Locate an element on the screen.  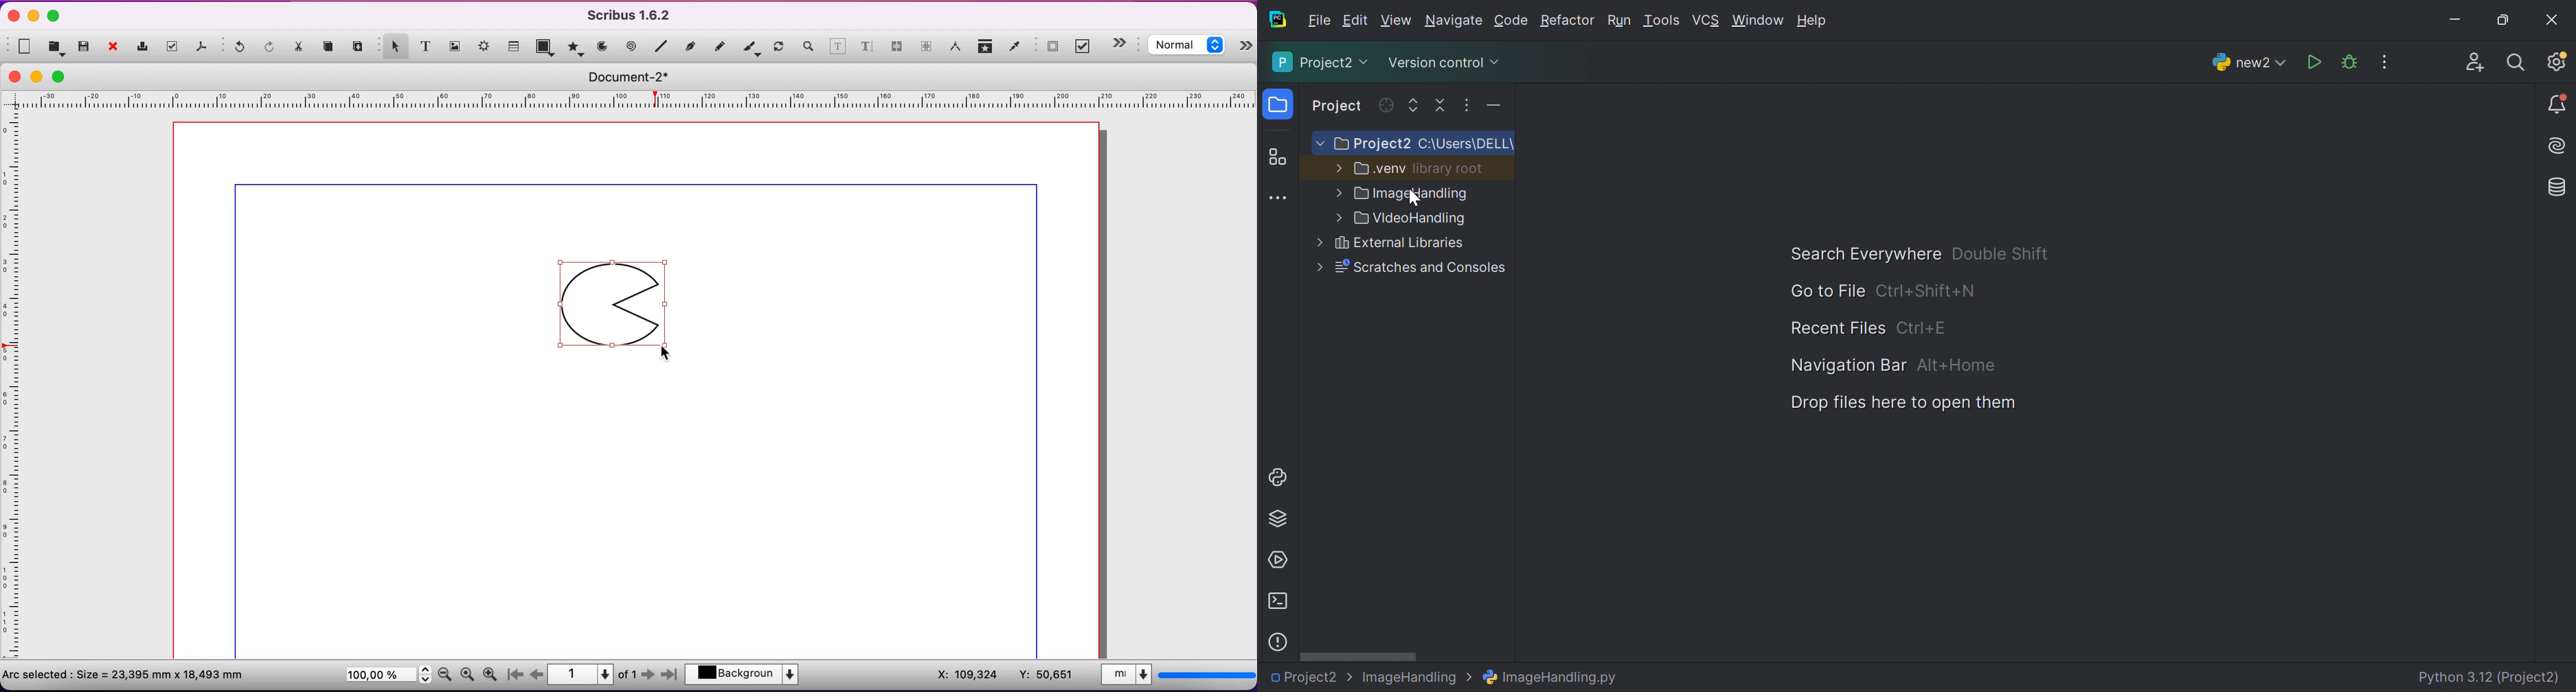
background is located at coordinates (748, 676).